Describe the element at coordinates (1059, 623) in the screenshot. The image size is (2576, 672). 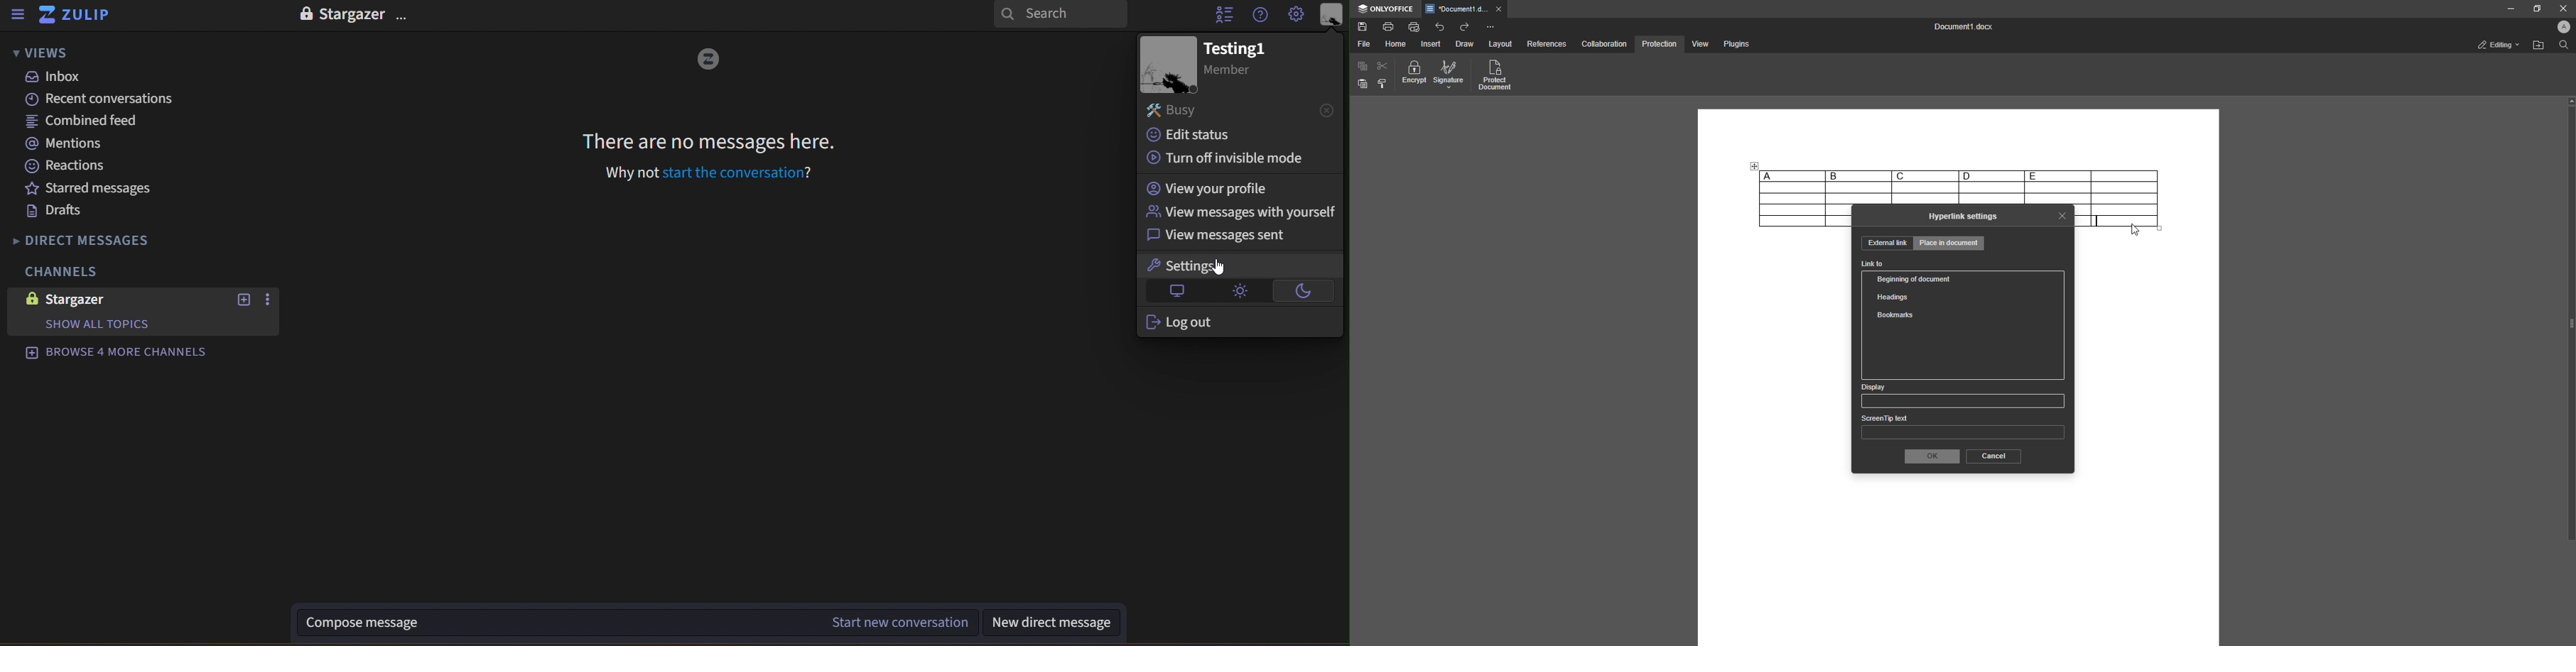
I see `New direct message` at that location.